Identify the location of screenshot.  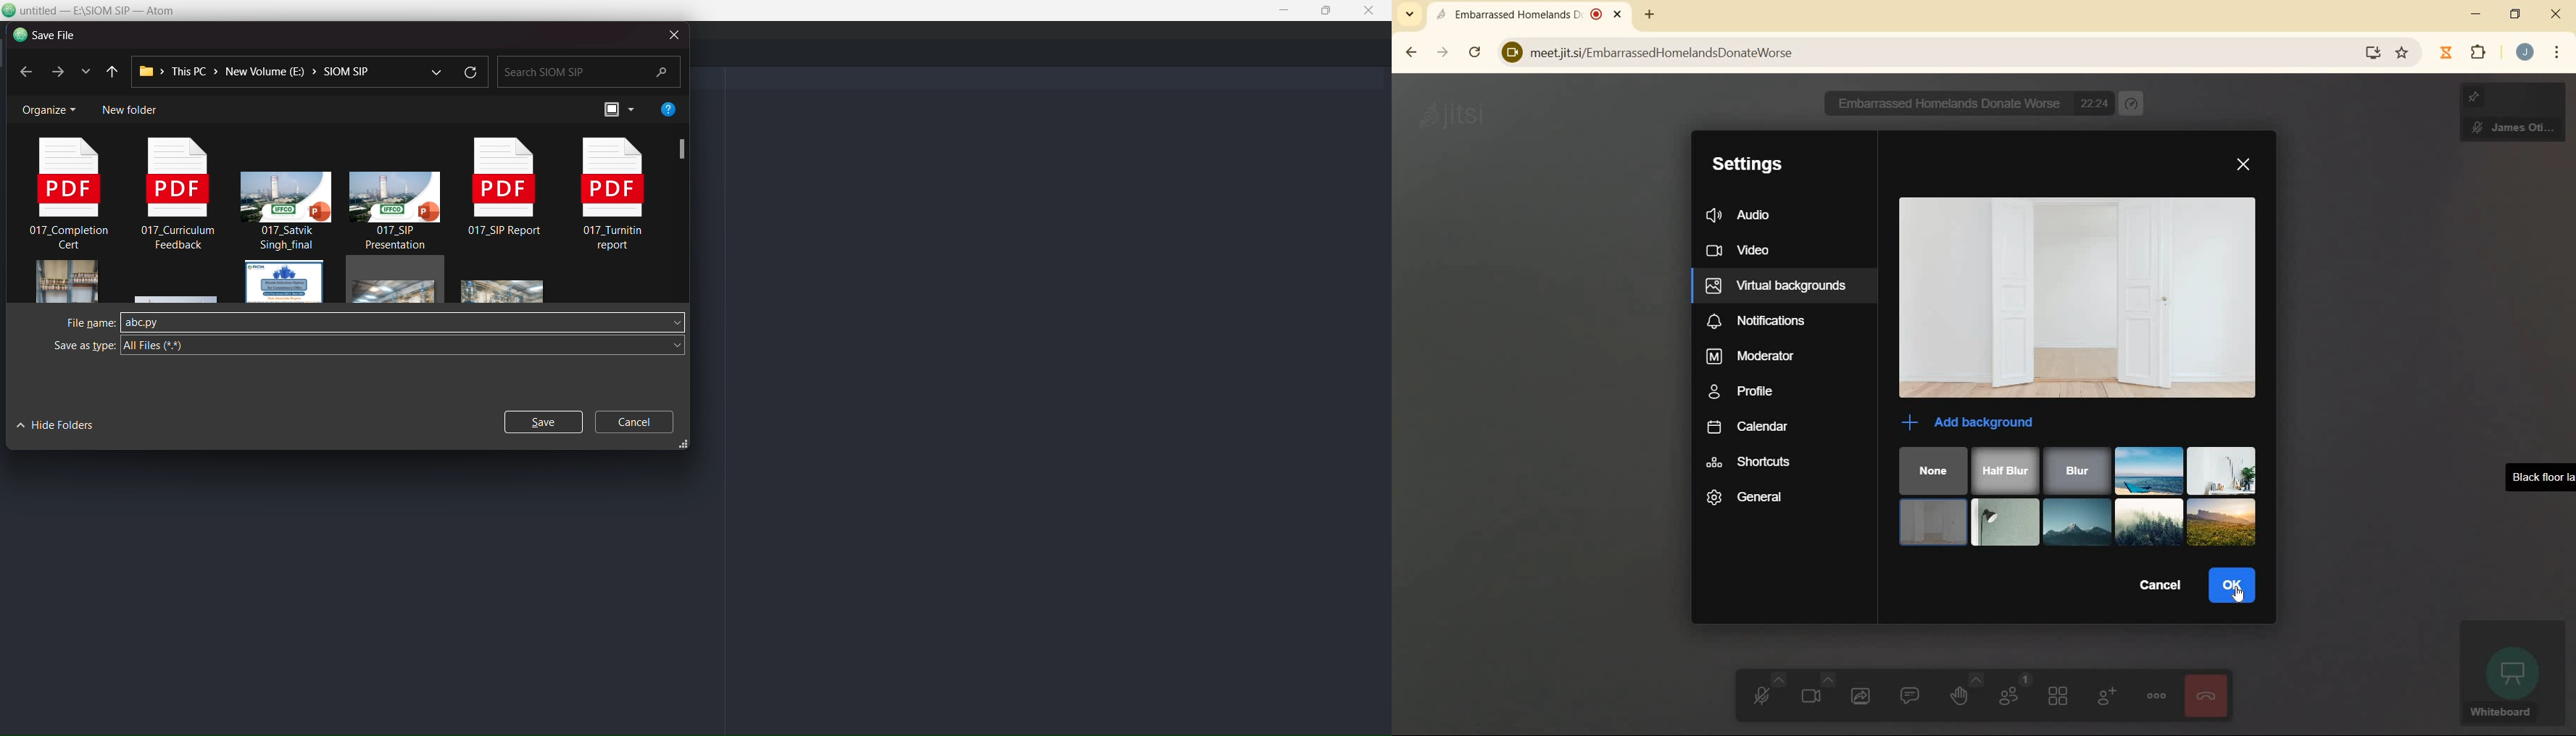
(681, 146).